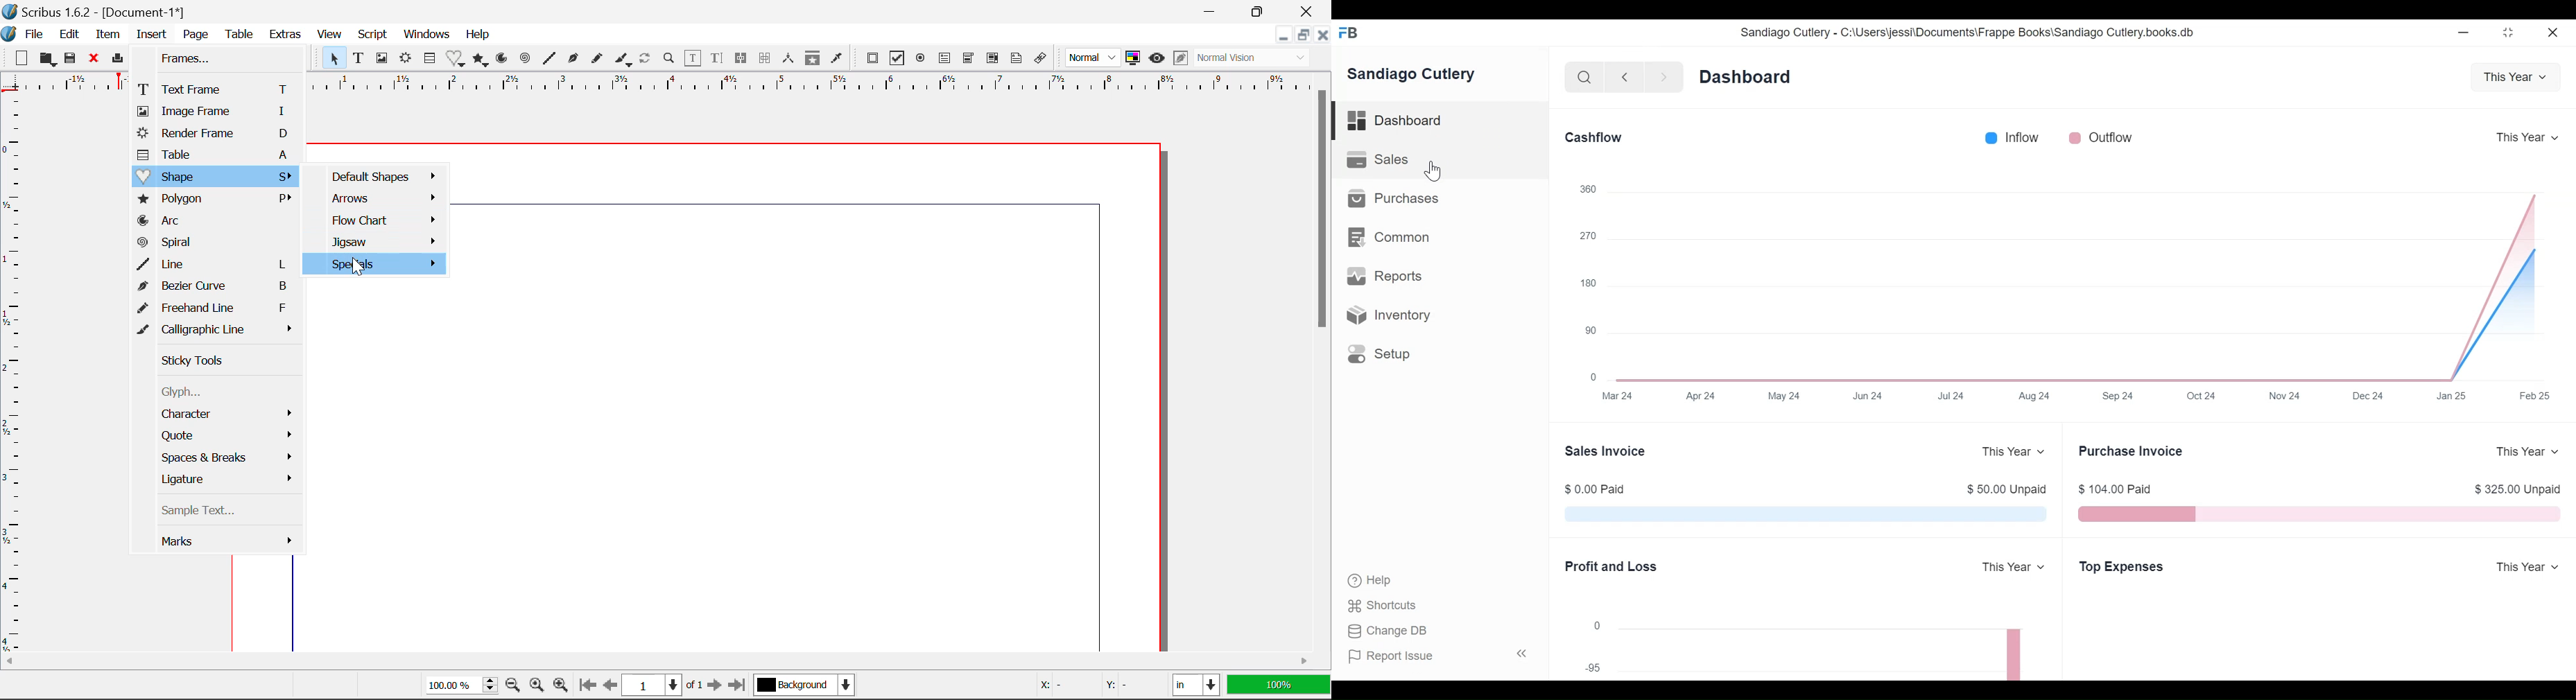 The width and height of the screenshot is (2576, 700). Describe the element at coordinates (2530, 568) in the screenshot. I see `This year` at that location.